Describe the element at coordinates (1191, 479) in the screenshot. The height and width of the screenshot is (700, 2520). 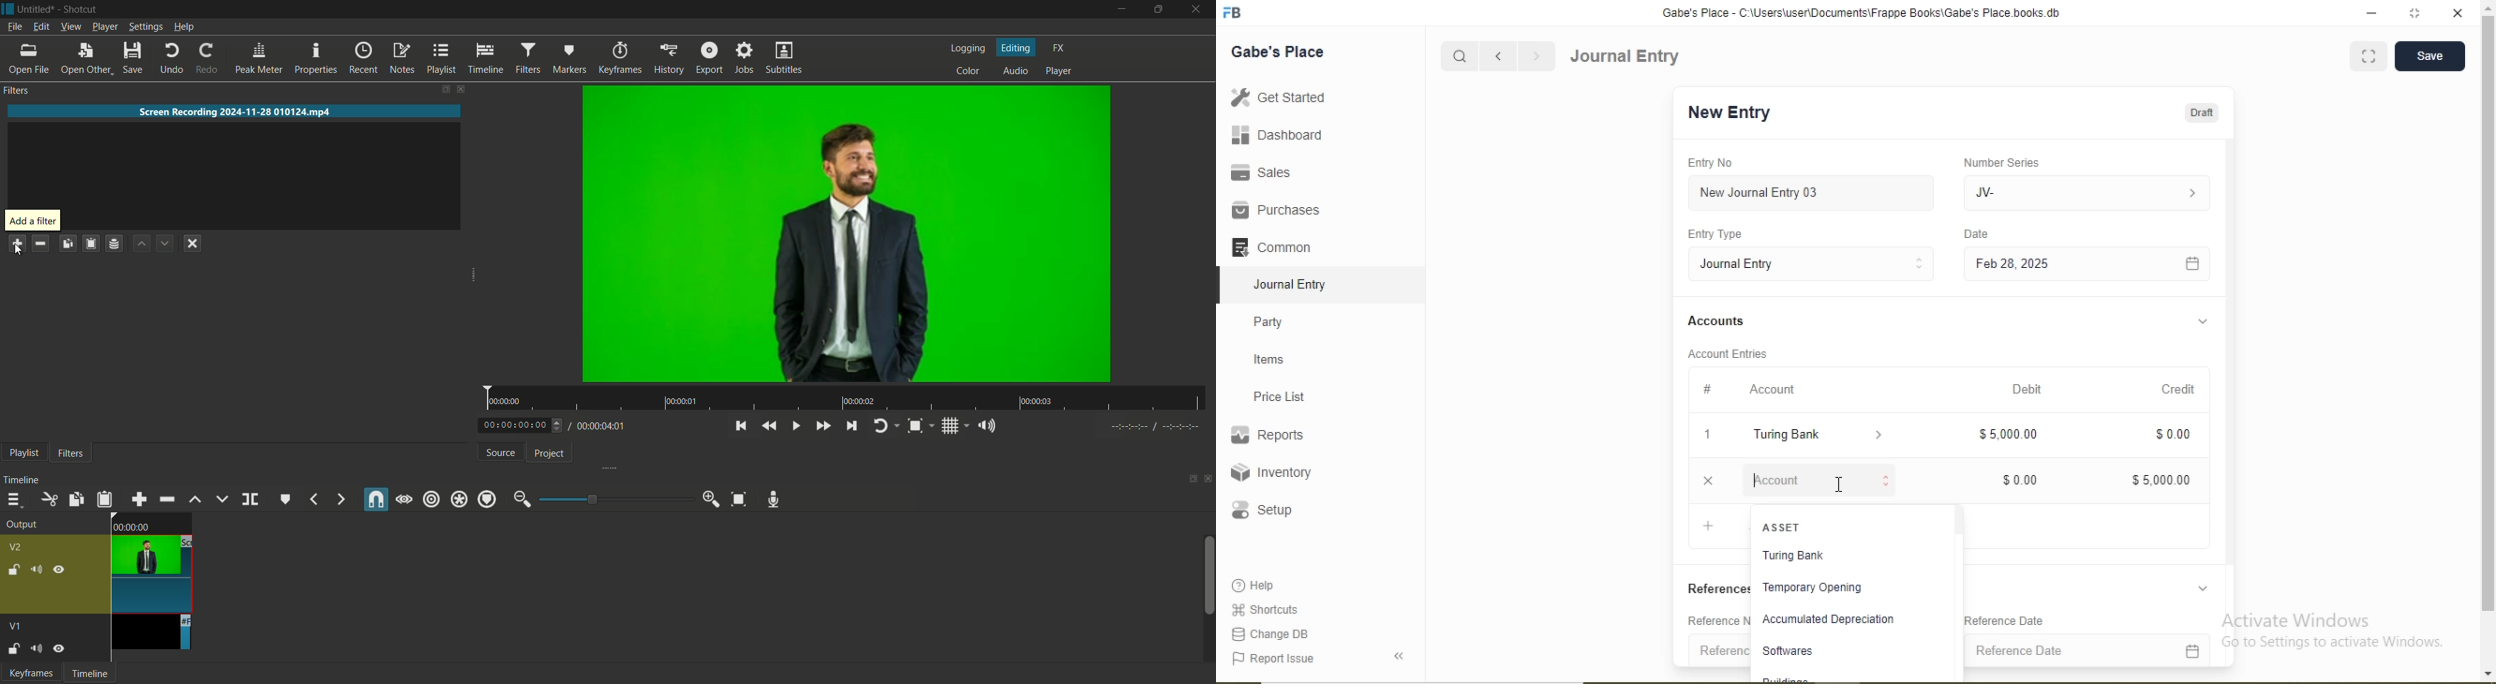
I see `change layout` at that location.